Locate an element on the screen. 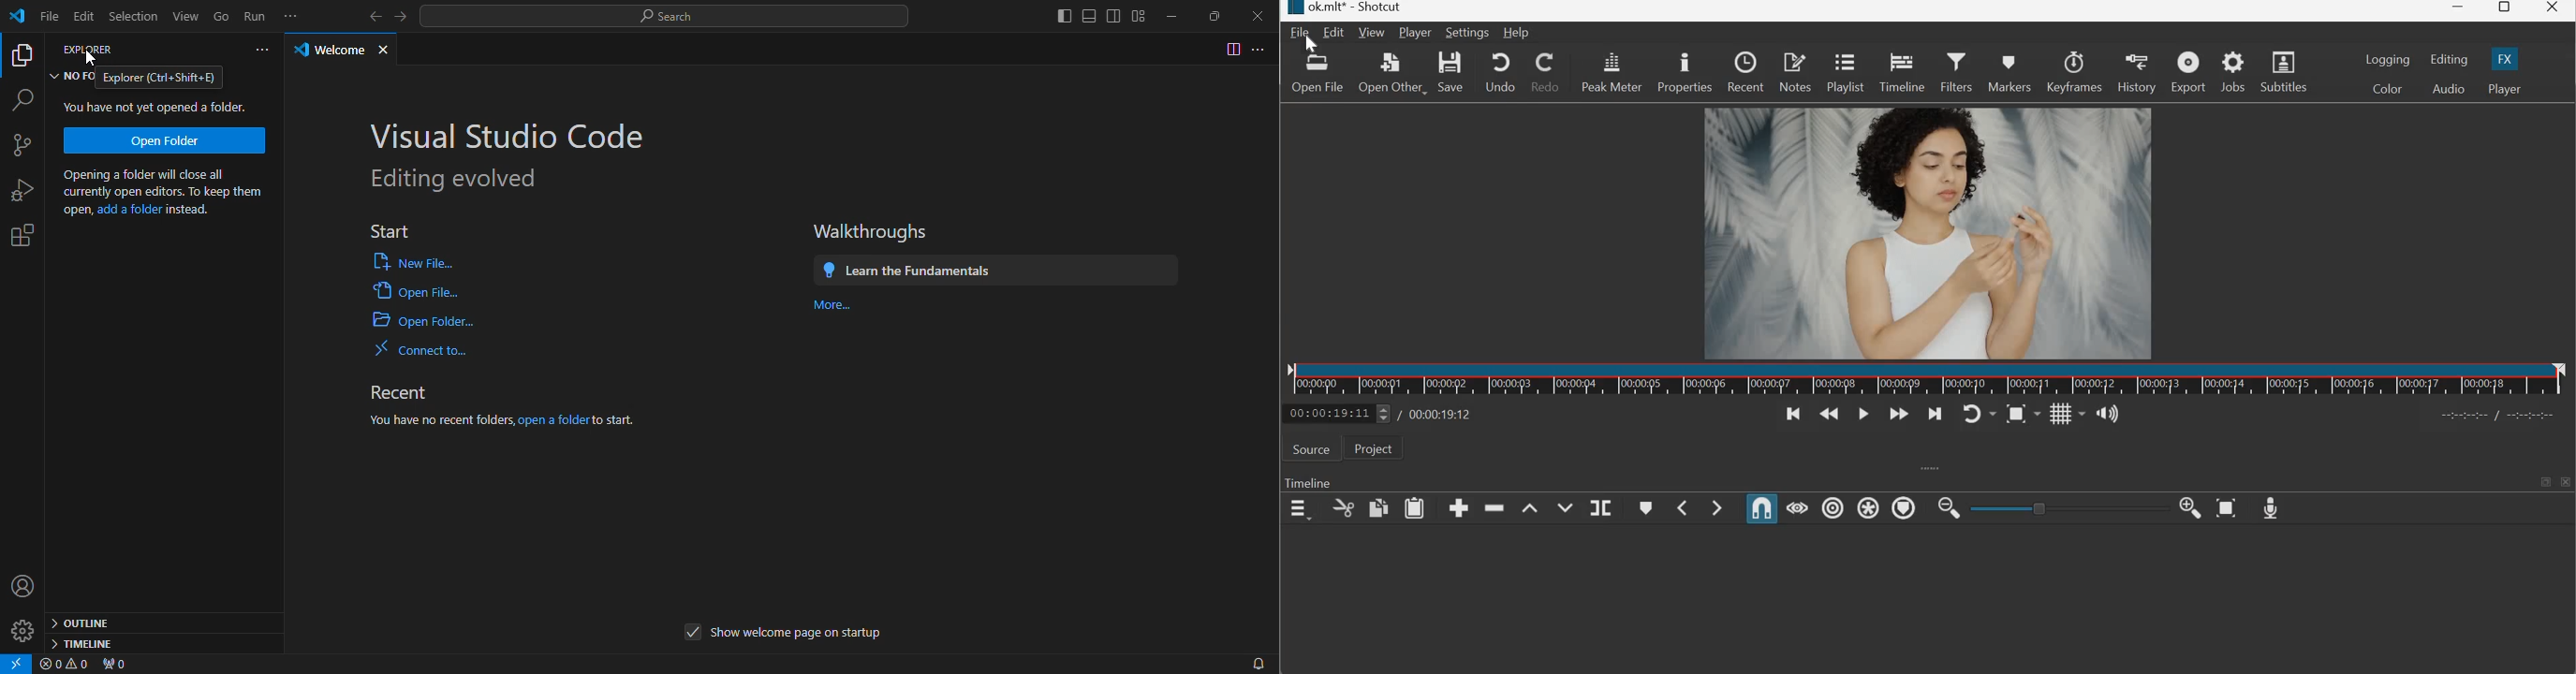 The width and height of the screenshot is (2576, 700). Next Marker is located at coordinates (1717, 507).